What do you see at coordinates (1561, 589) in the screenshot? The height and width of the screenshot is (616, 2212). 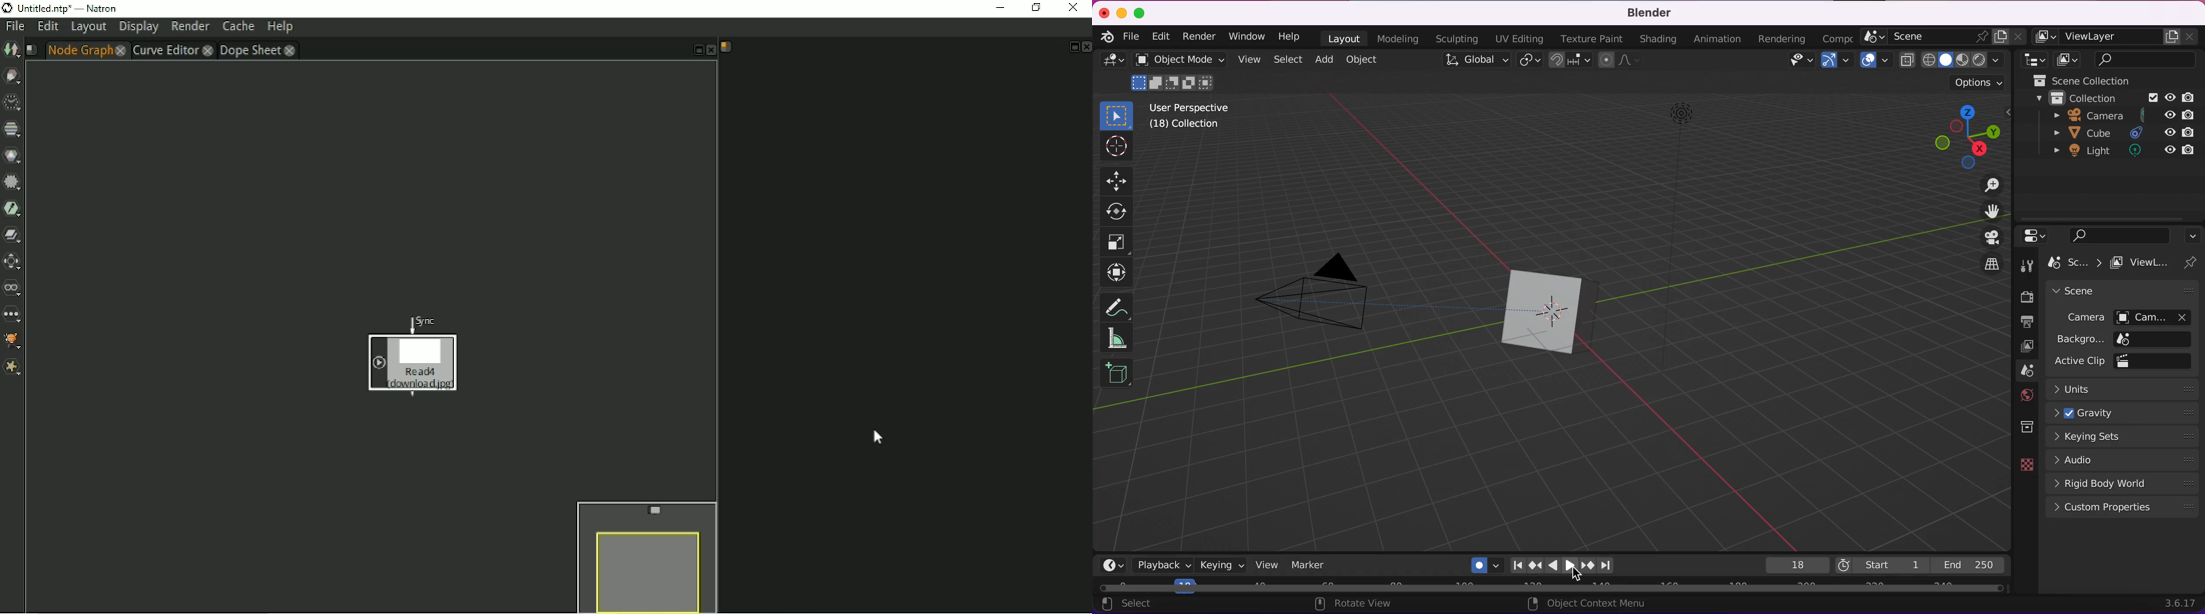 I see `horizontal scrollbar` at bounding box center [1561, 589].